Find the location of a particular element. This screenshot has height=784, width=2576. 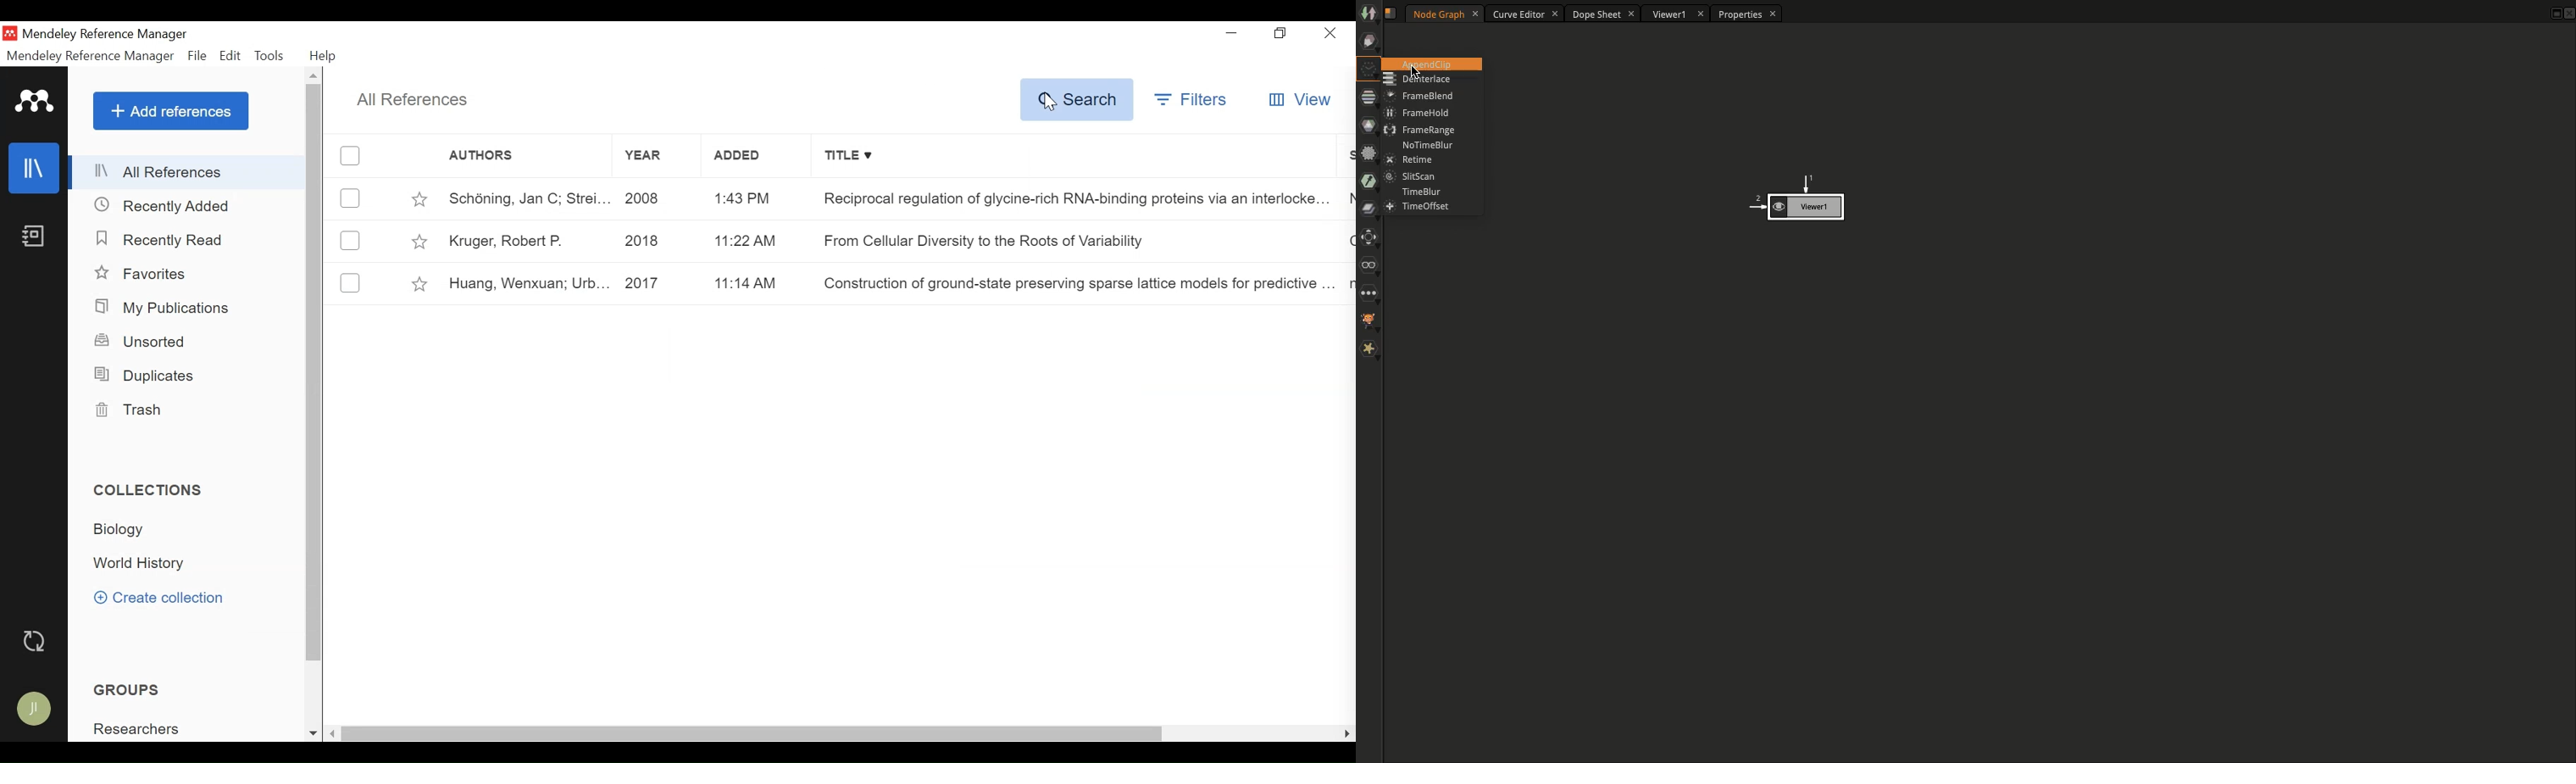

Scroll Left is located at coordinates (333, 735).